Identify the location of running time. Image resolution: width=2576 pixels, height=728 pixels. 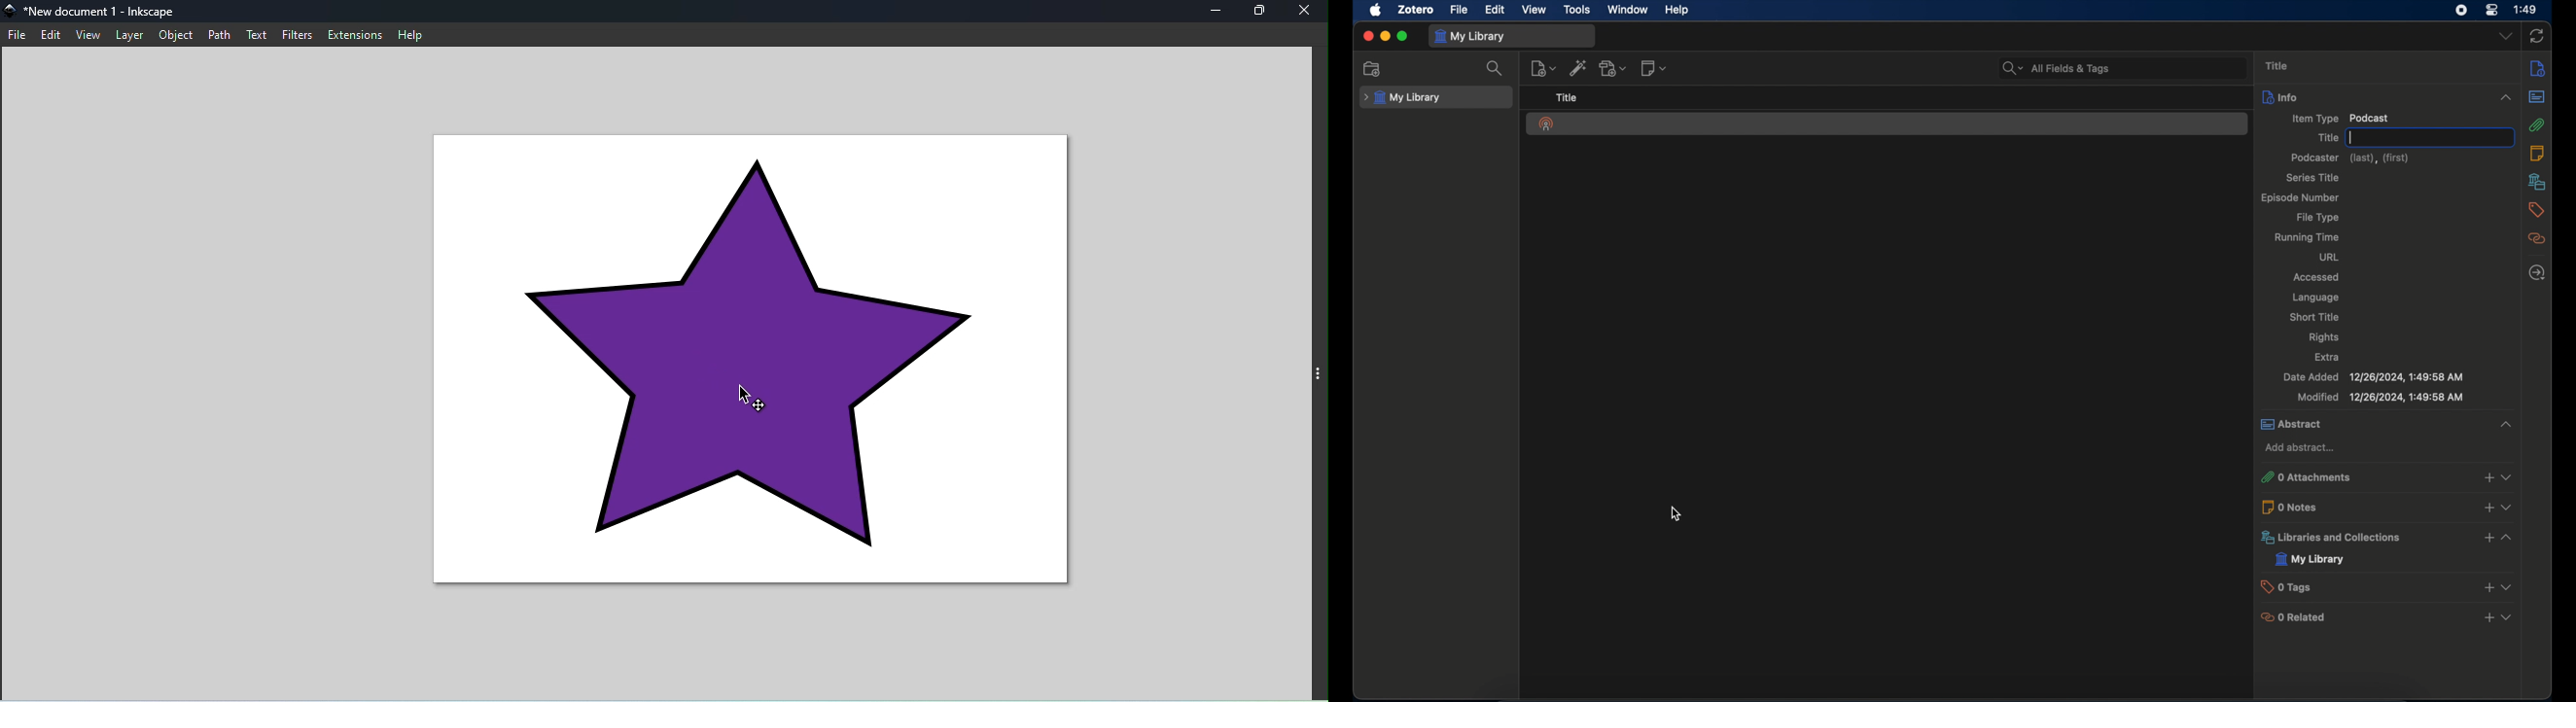
(2308, 238).